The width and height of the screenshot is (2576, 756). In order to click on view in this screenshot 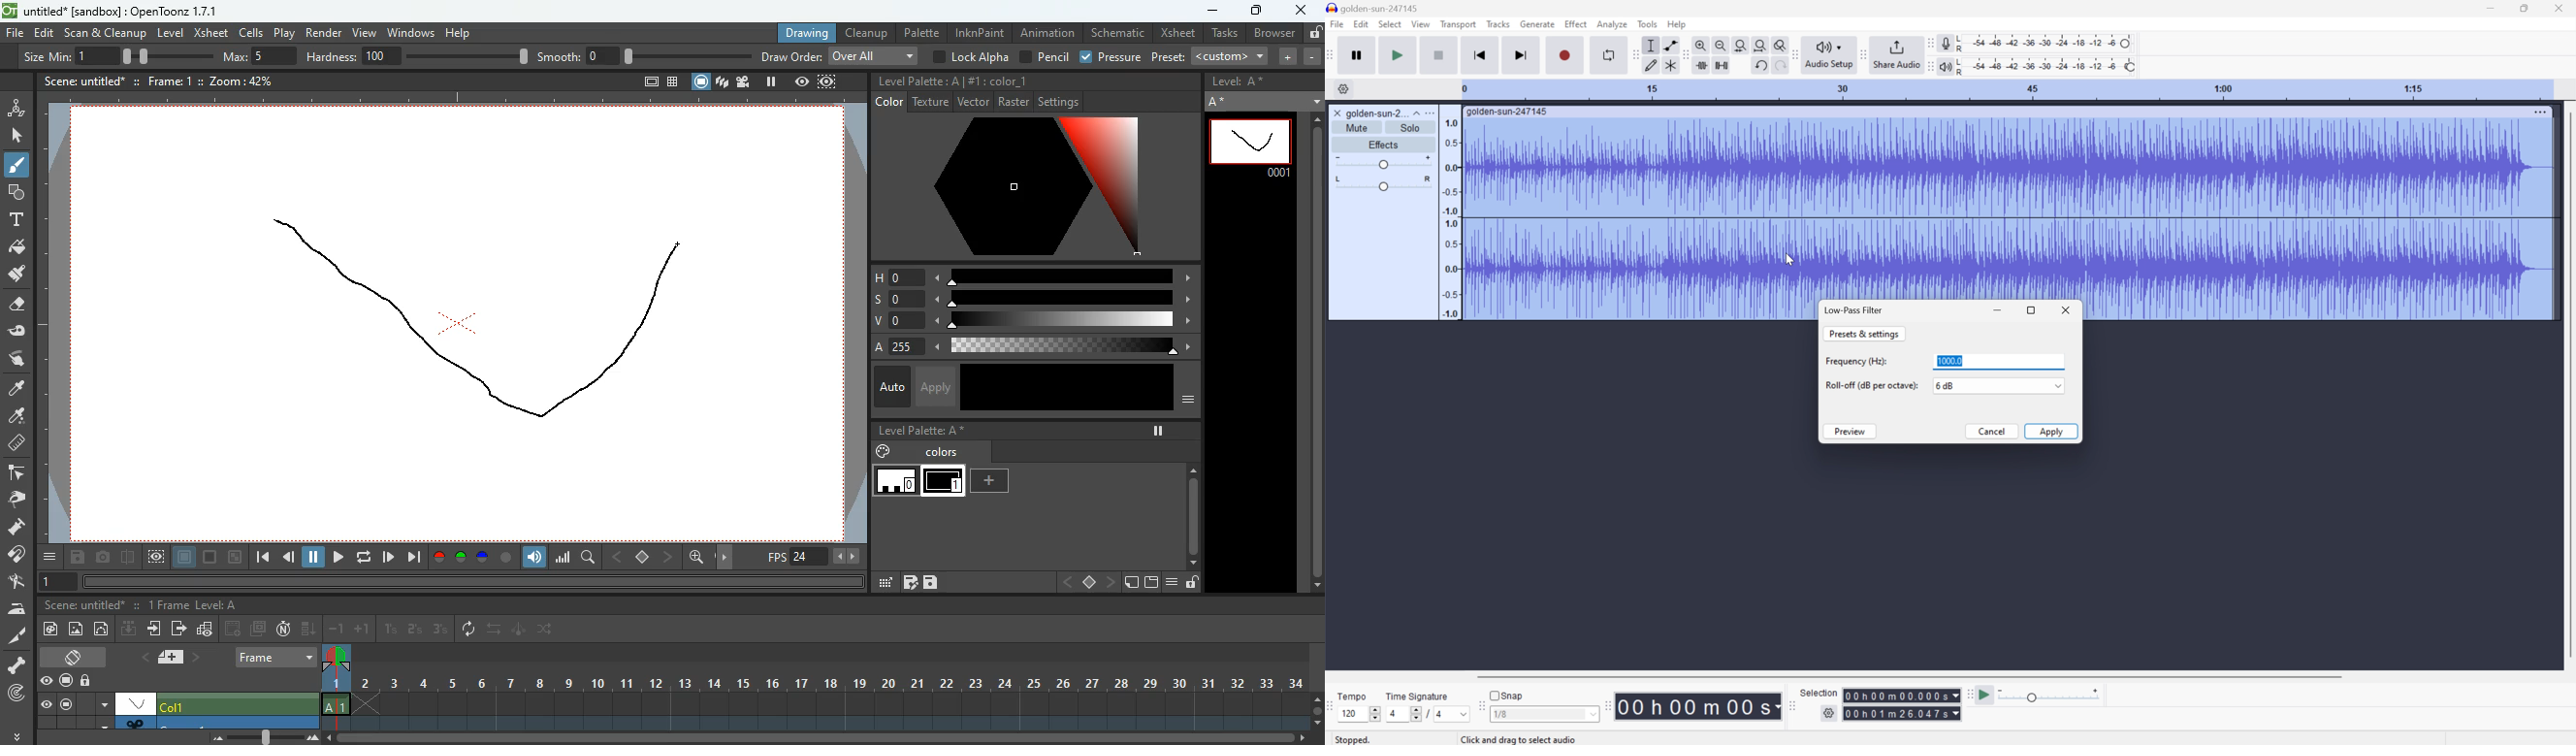, I will do `click(363, 30)`.